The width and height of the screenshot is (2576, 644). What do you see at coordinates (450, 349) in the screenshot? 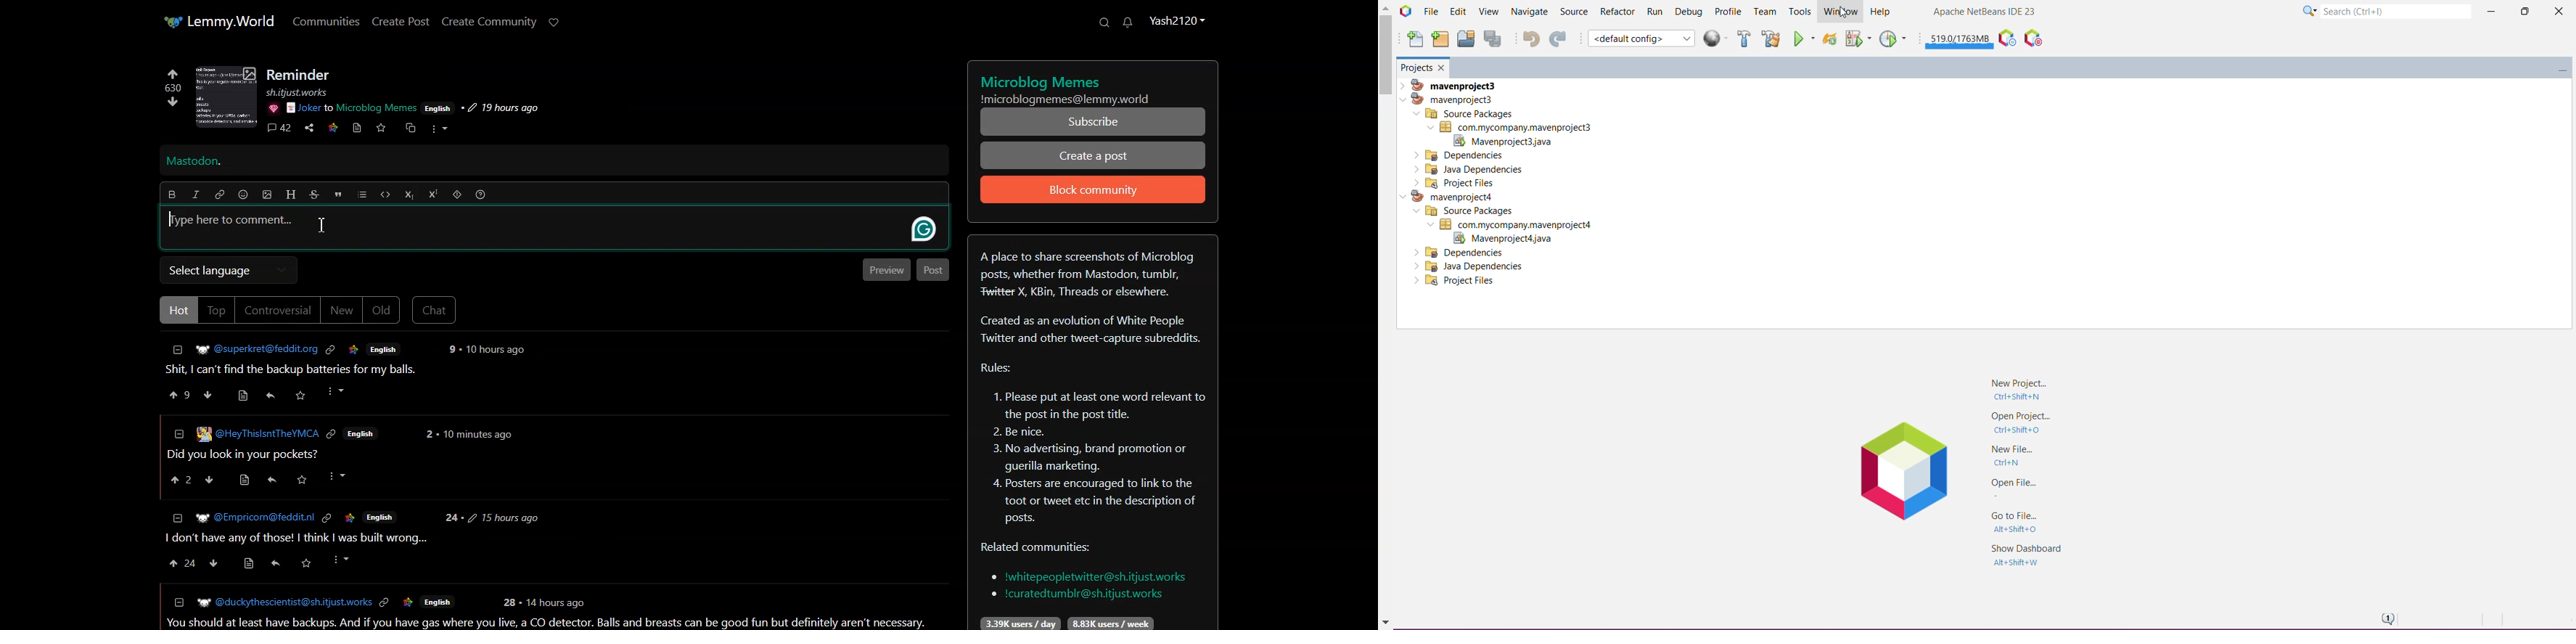
I see `` at bounding box center [450, 349].